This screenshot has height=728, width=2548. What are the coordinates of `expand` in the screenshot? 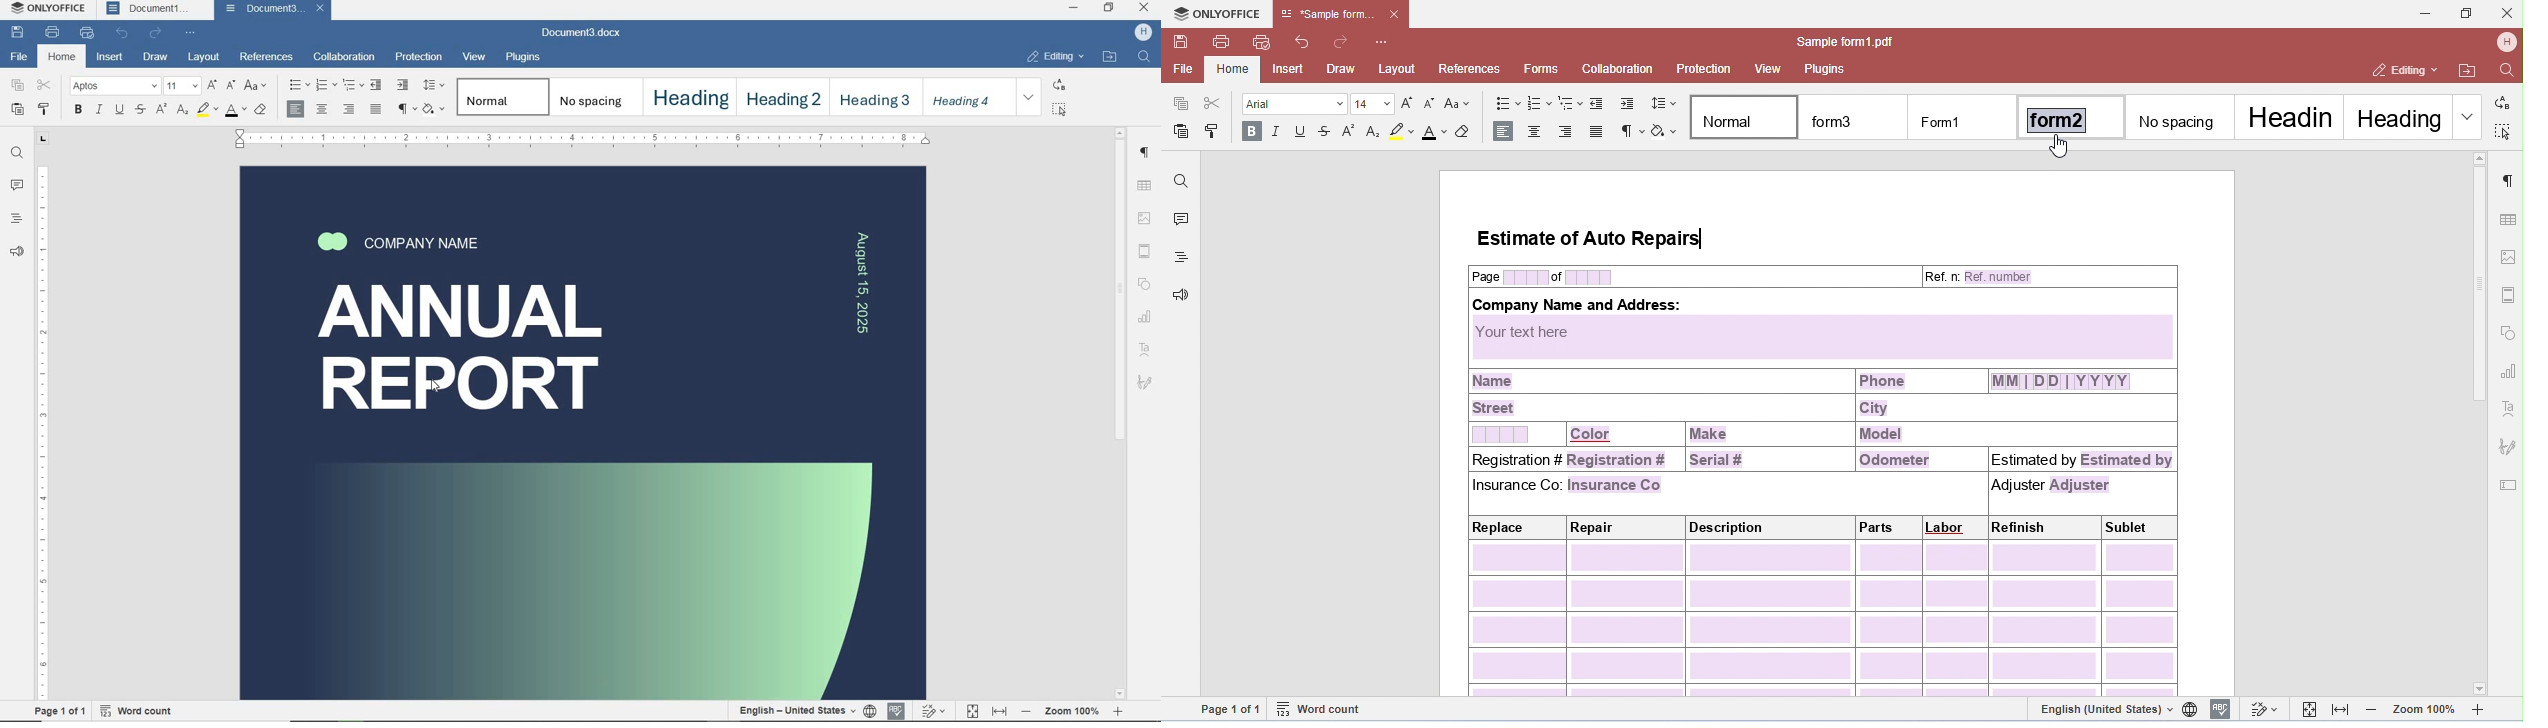 It's located at (1030, 97).